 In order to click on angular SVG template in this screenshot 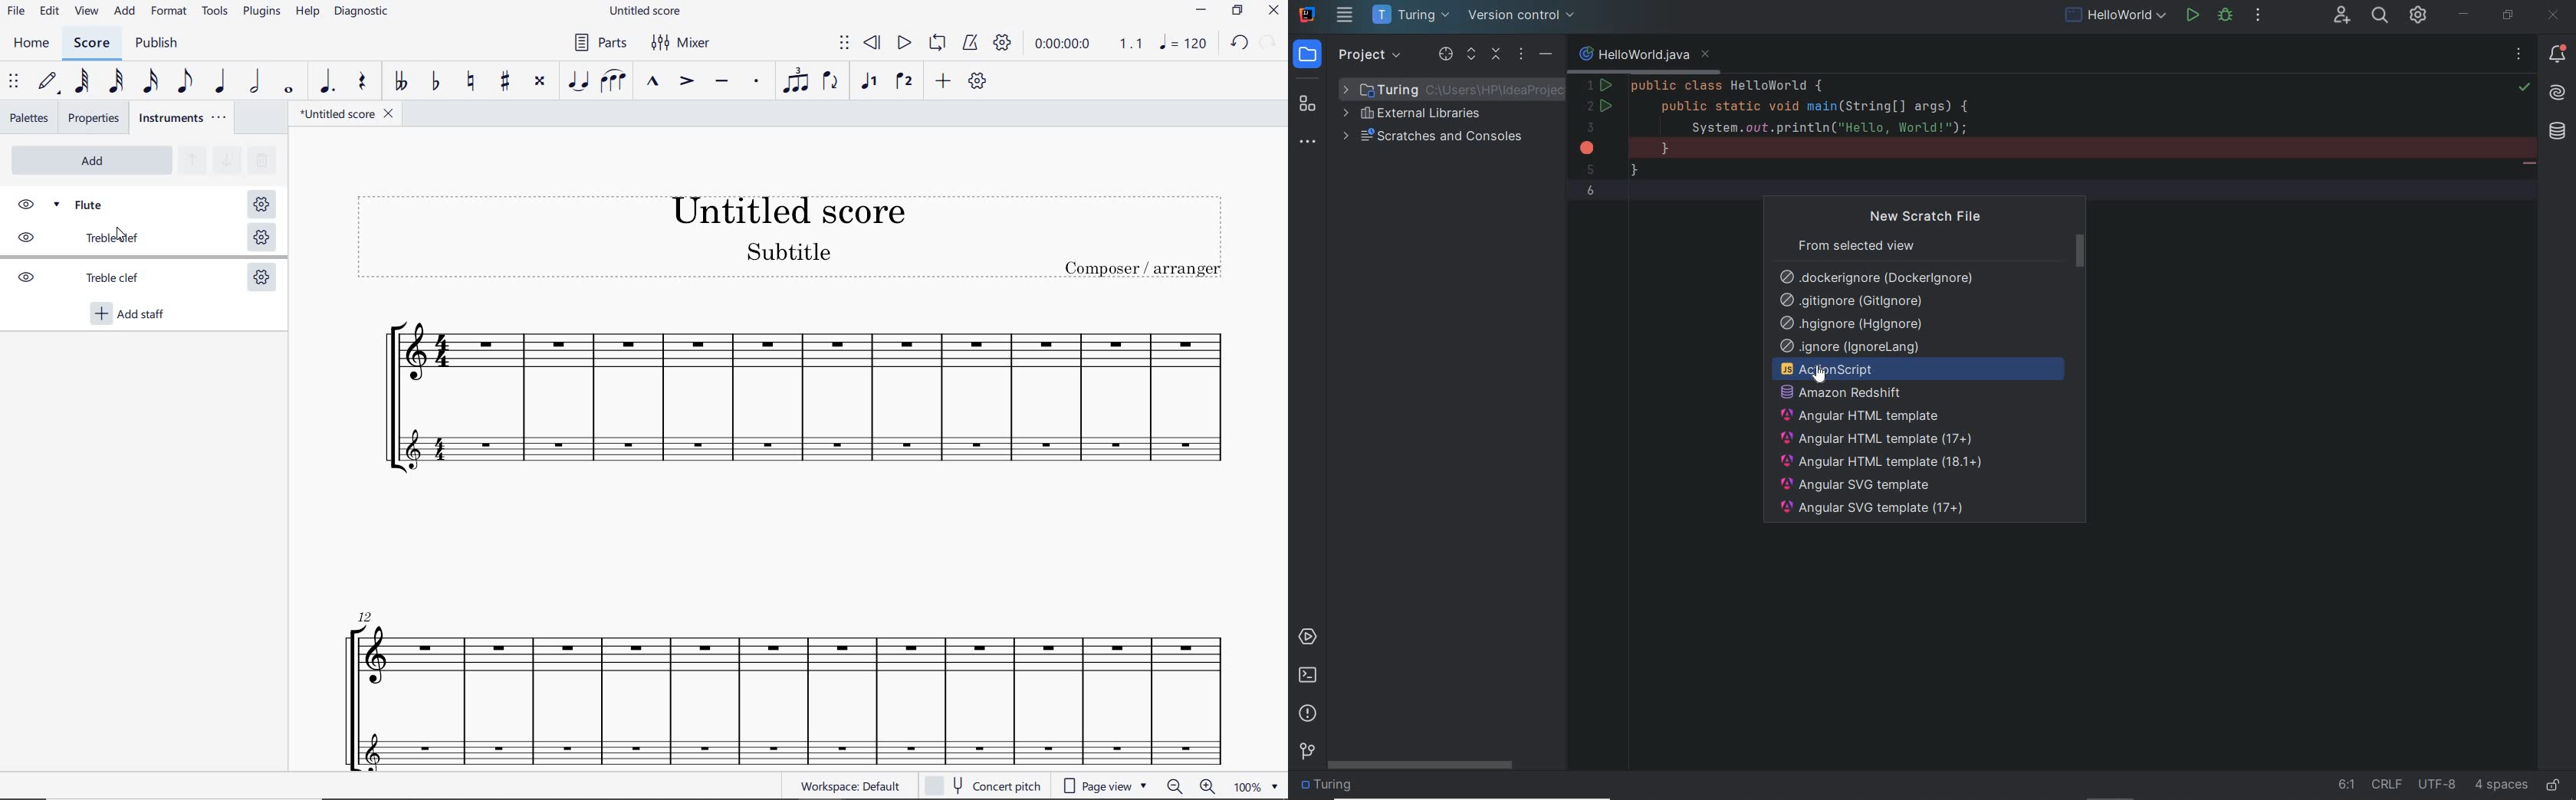, I will do `click(1858, 485)`.